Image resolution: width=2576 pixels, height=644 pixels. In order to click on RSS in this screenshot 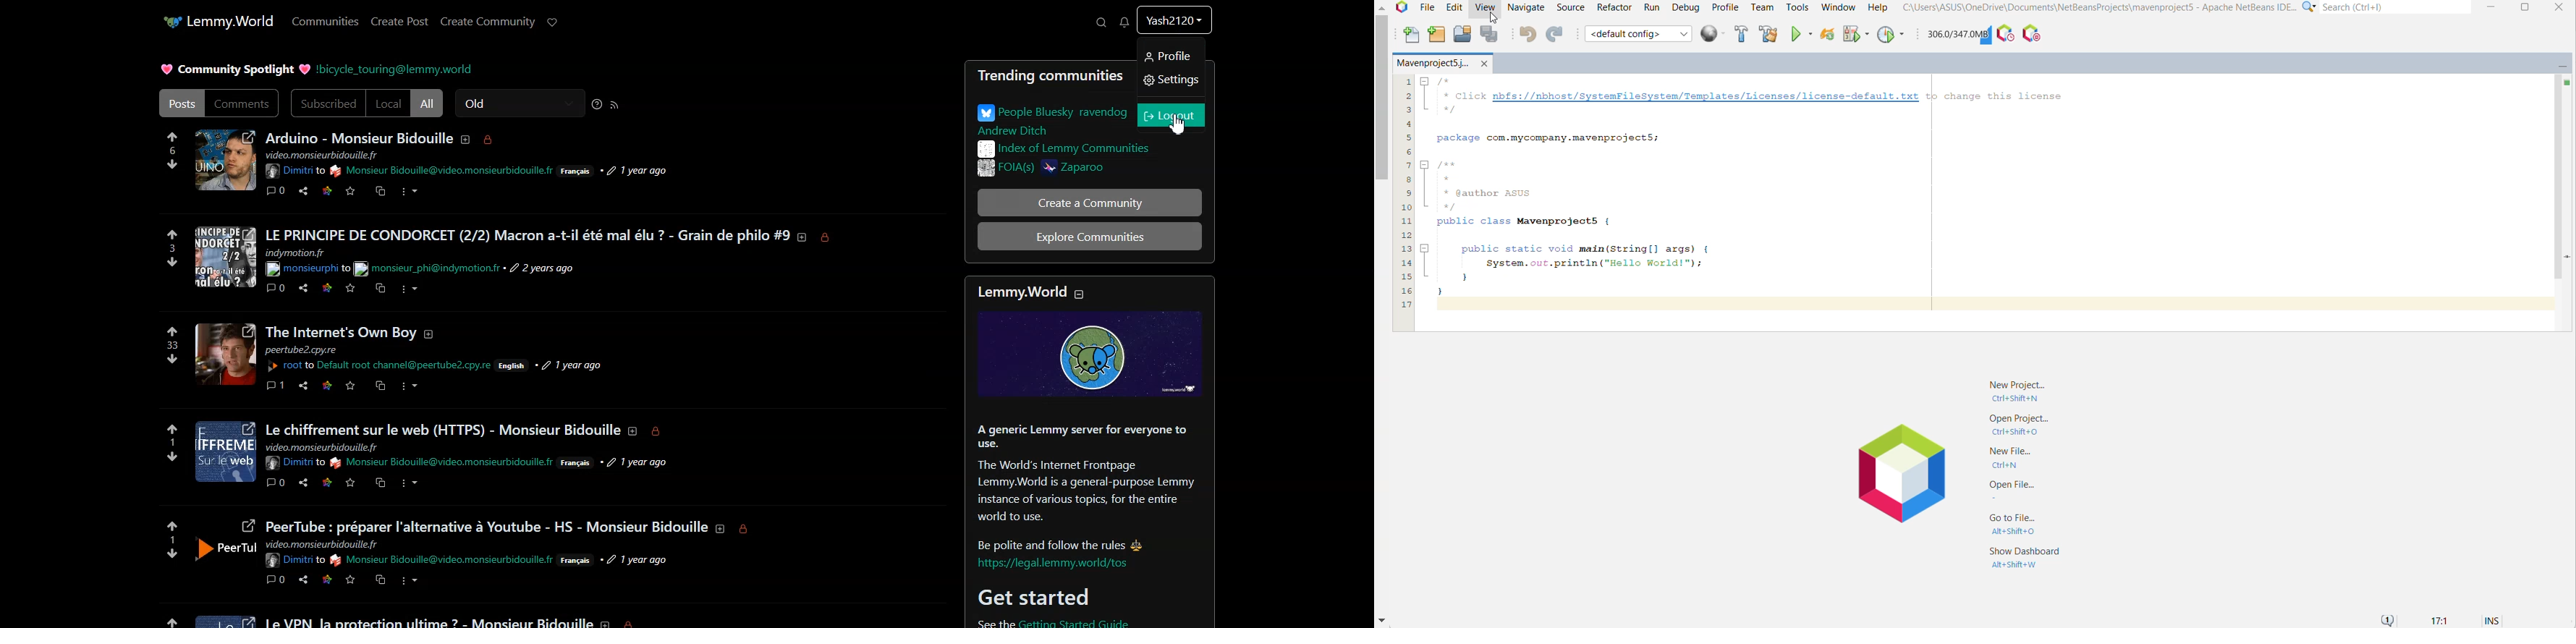, I will do `click(615, 104)`.